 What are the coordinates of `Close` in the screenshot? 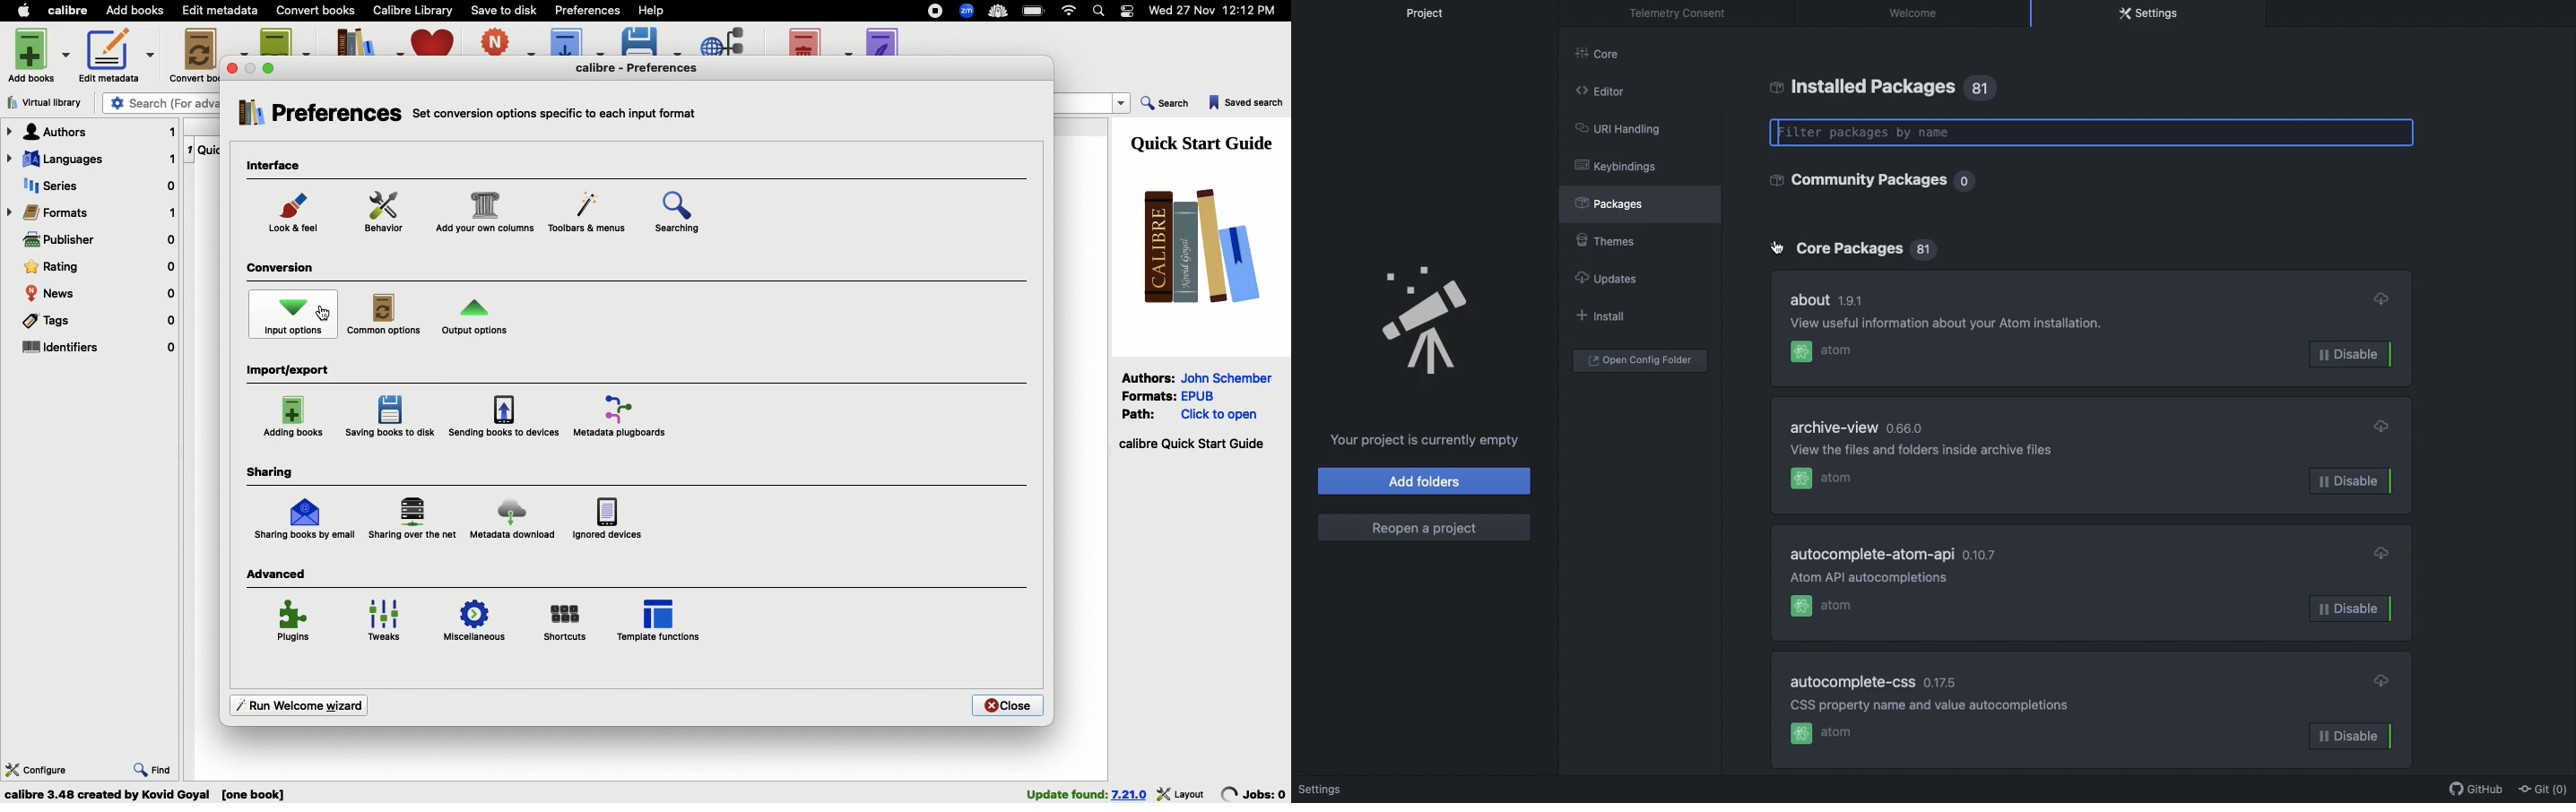 It's located at (1007, 705).